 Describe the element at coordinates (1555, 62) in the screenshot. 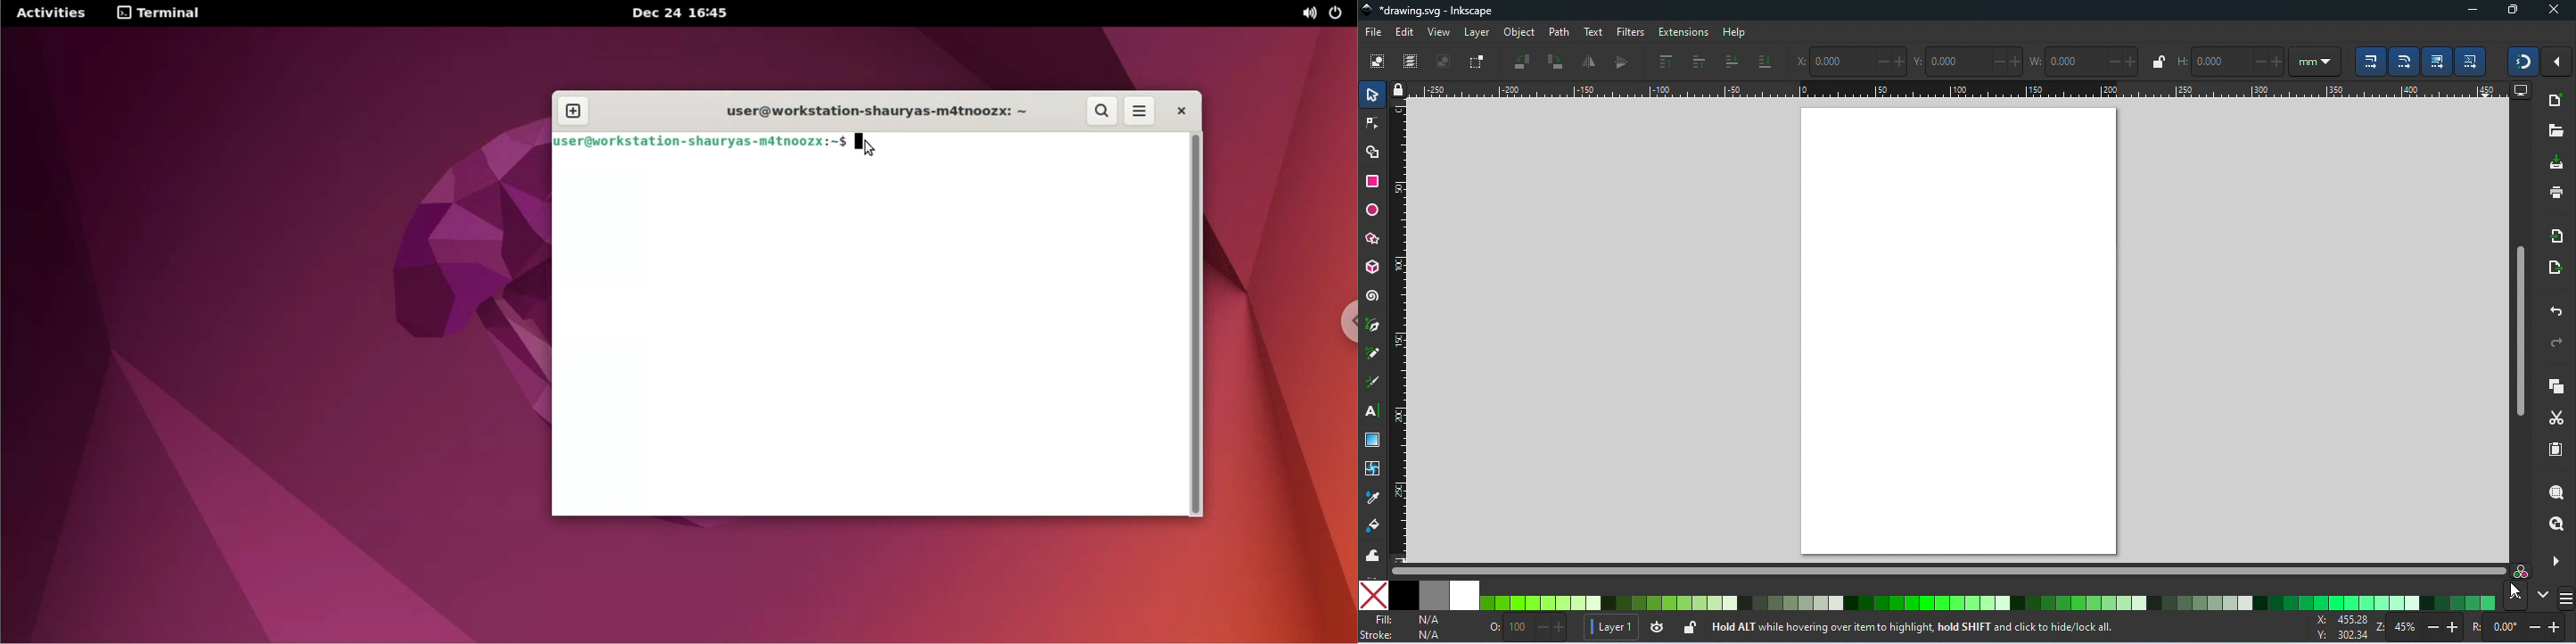

I see `rotate object 90 degree clockwise` at that location.